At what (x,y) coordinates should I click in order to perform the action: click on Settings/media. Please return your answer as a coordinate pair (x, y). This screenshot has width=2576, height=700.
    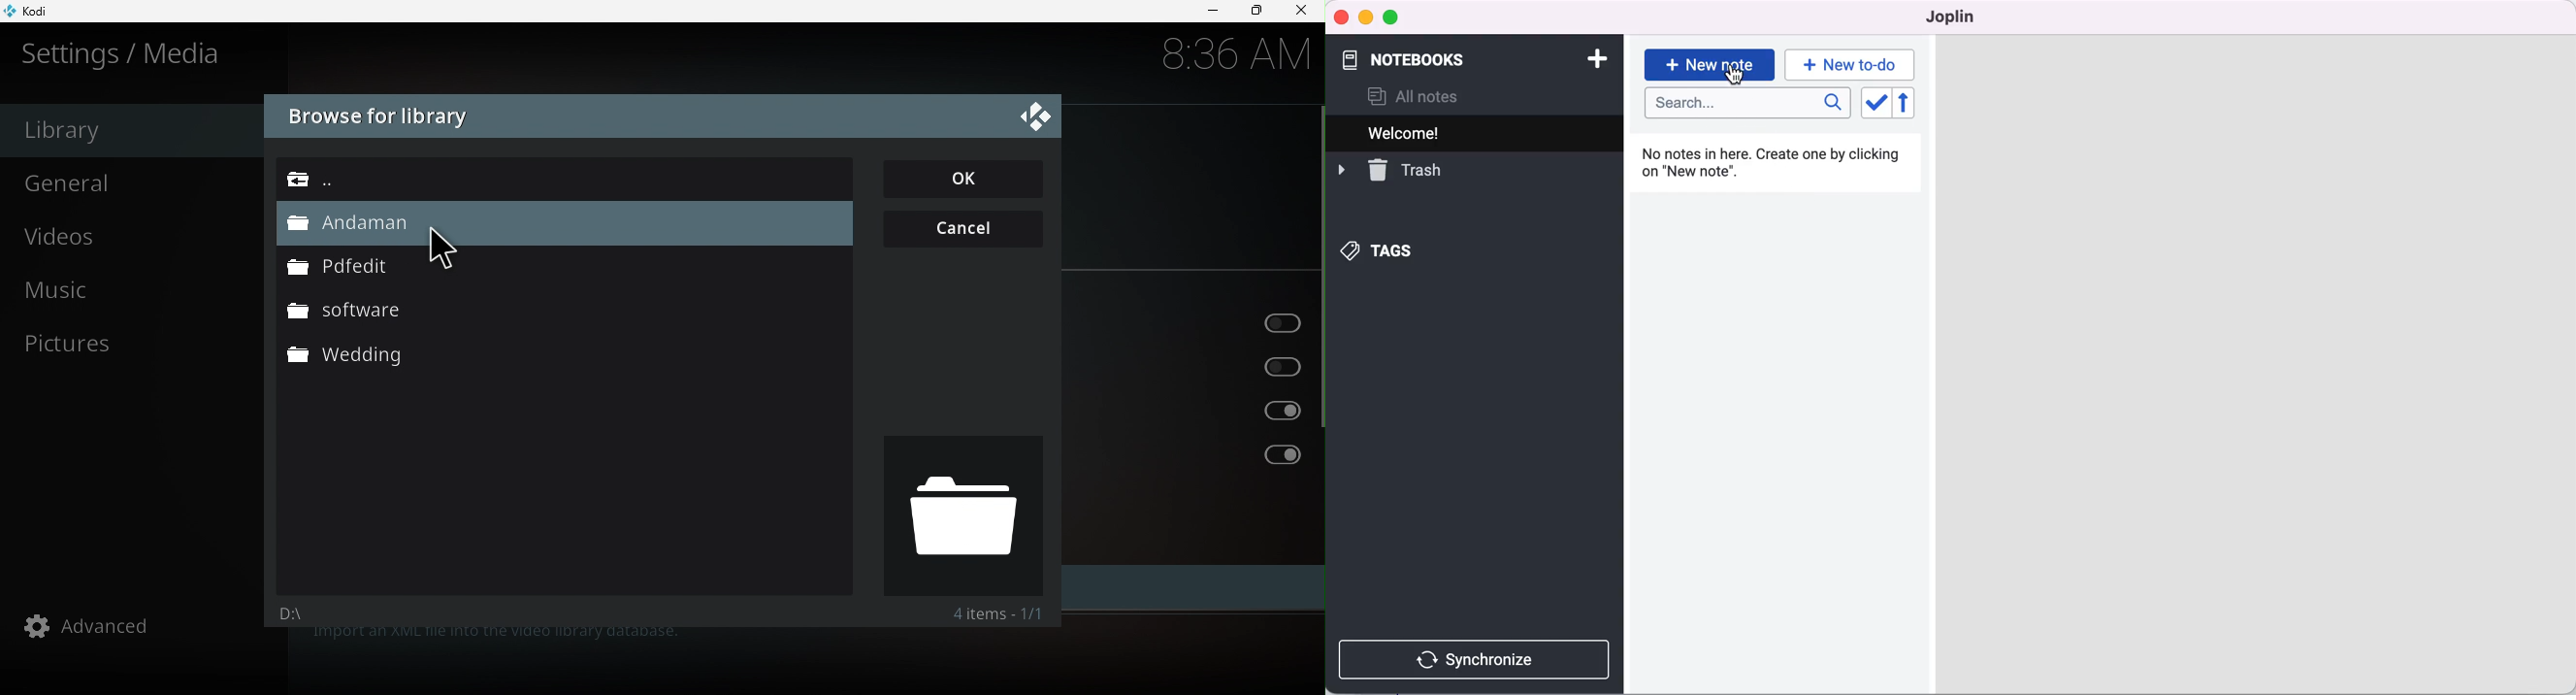
    Looking at the image, I should click on (126, 53).